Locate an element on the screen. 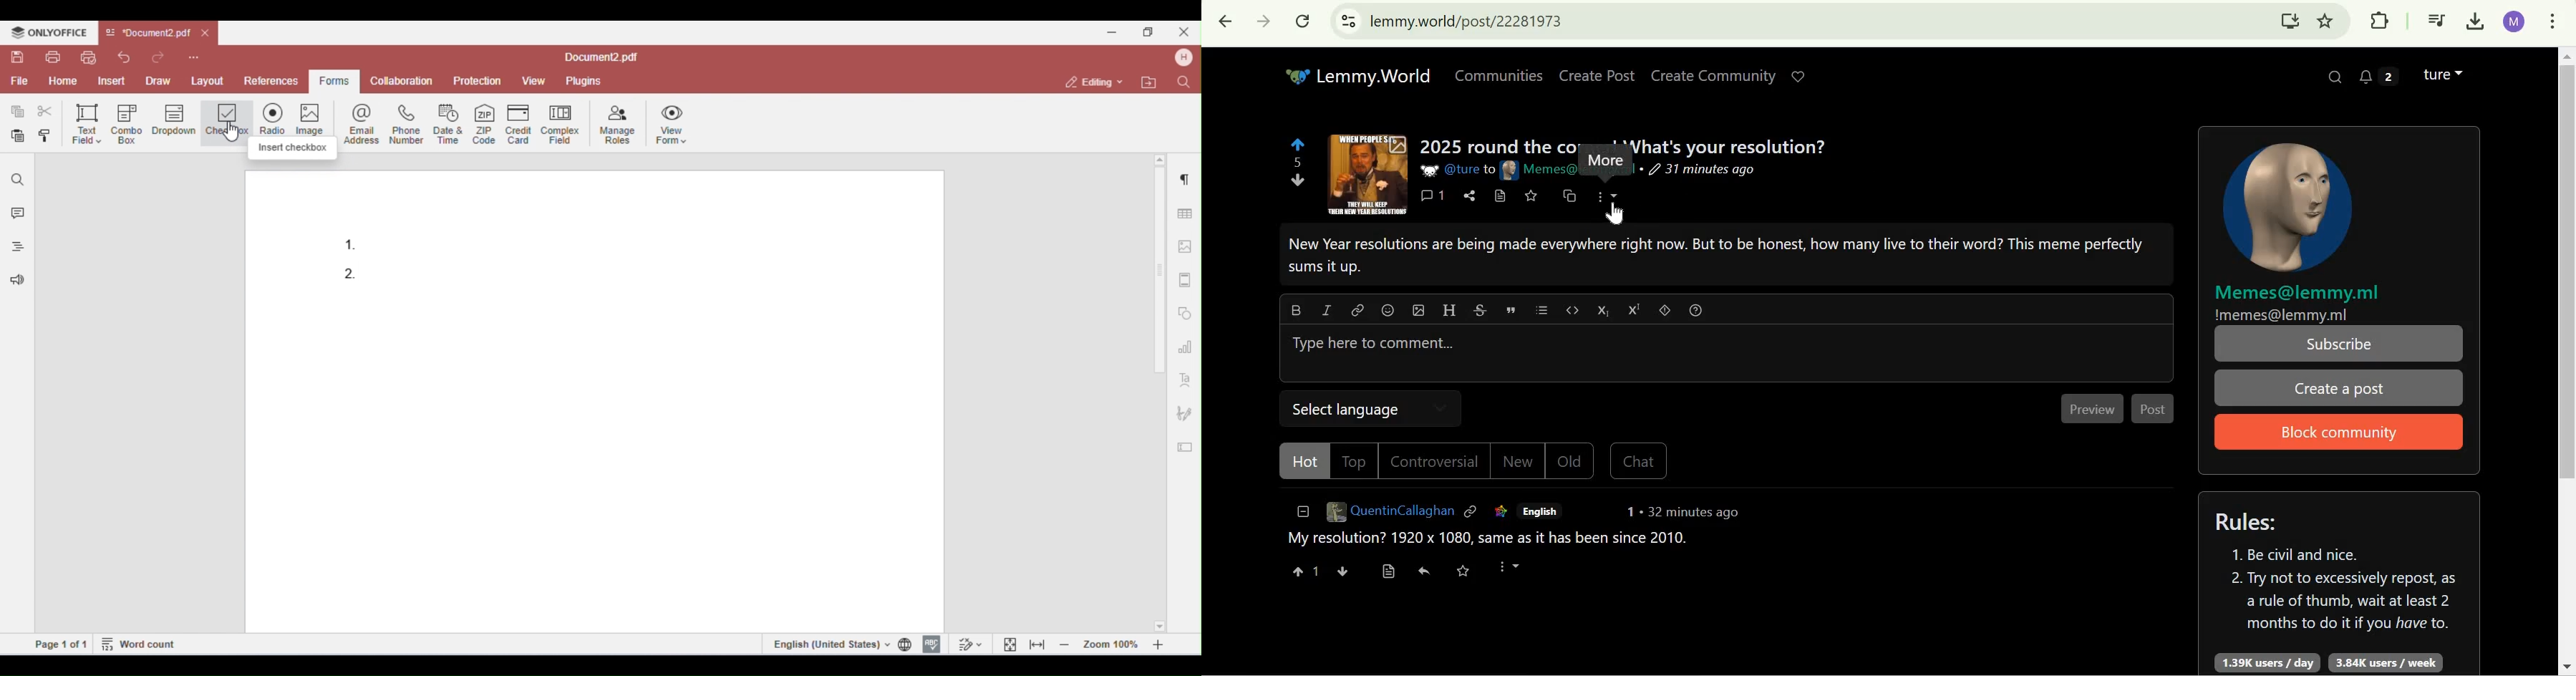 This screenshot has width=2576, height=700. cross-post is located at coordinates (1568, 195).